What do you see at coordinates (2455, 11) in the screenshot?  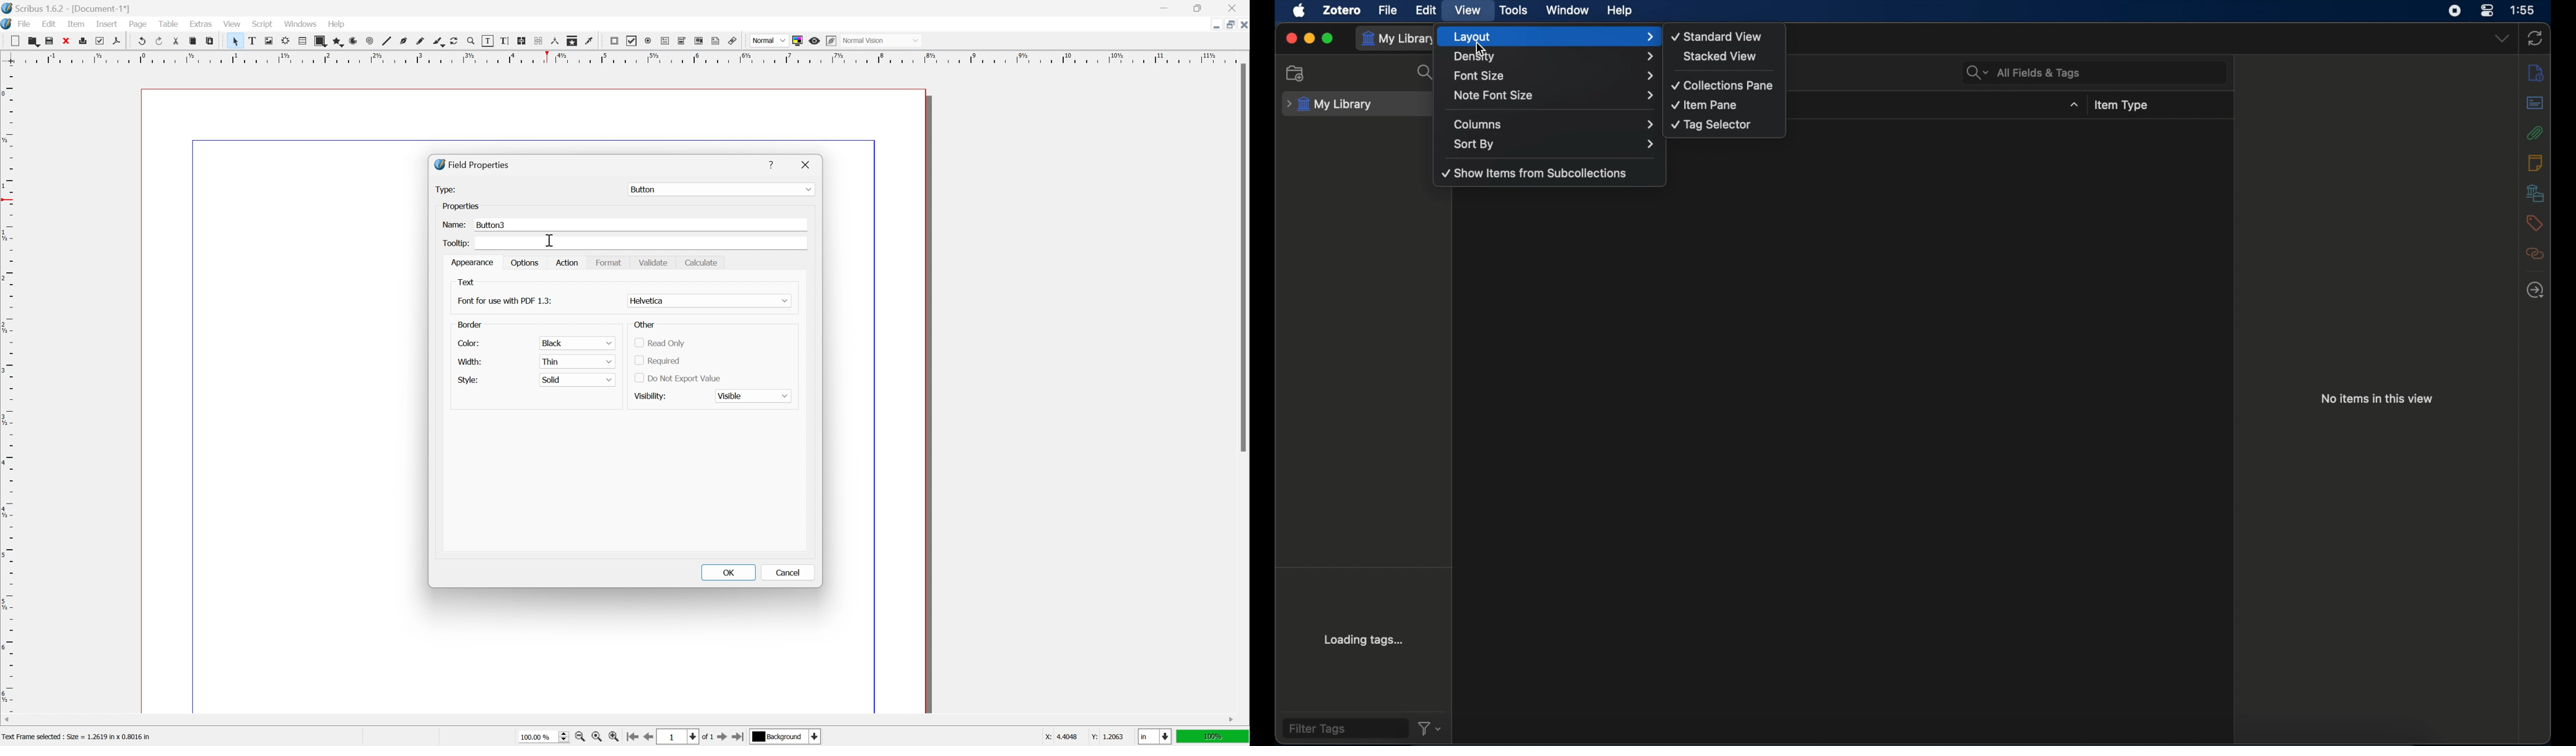 I see `screen recorder` at bounding box center [2455, 11].